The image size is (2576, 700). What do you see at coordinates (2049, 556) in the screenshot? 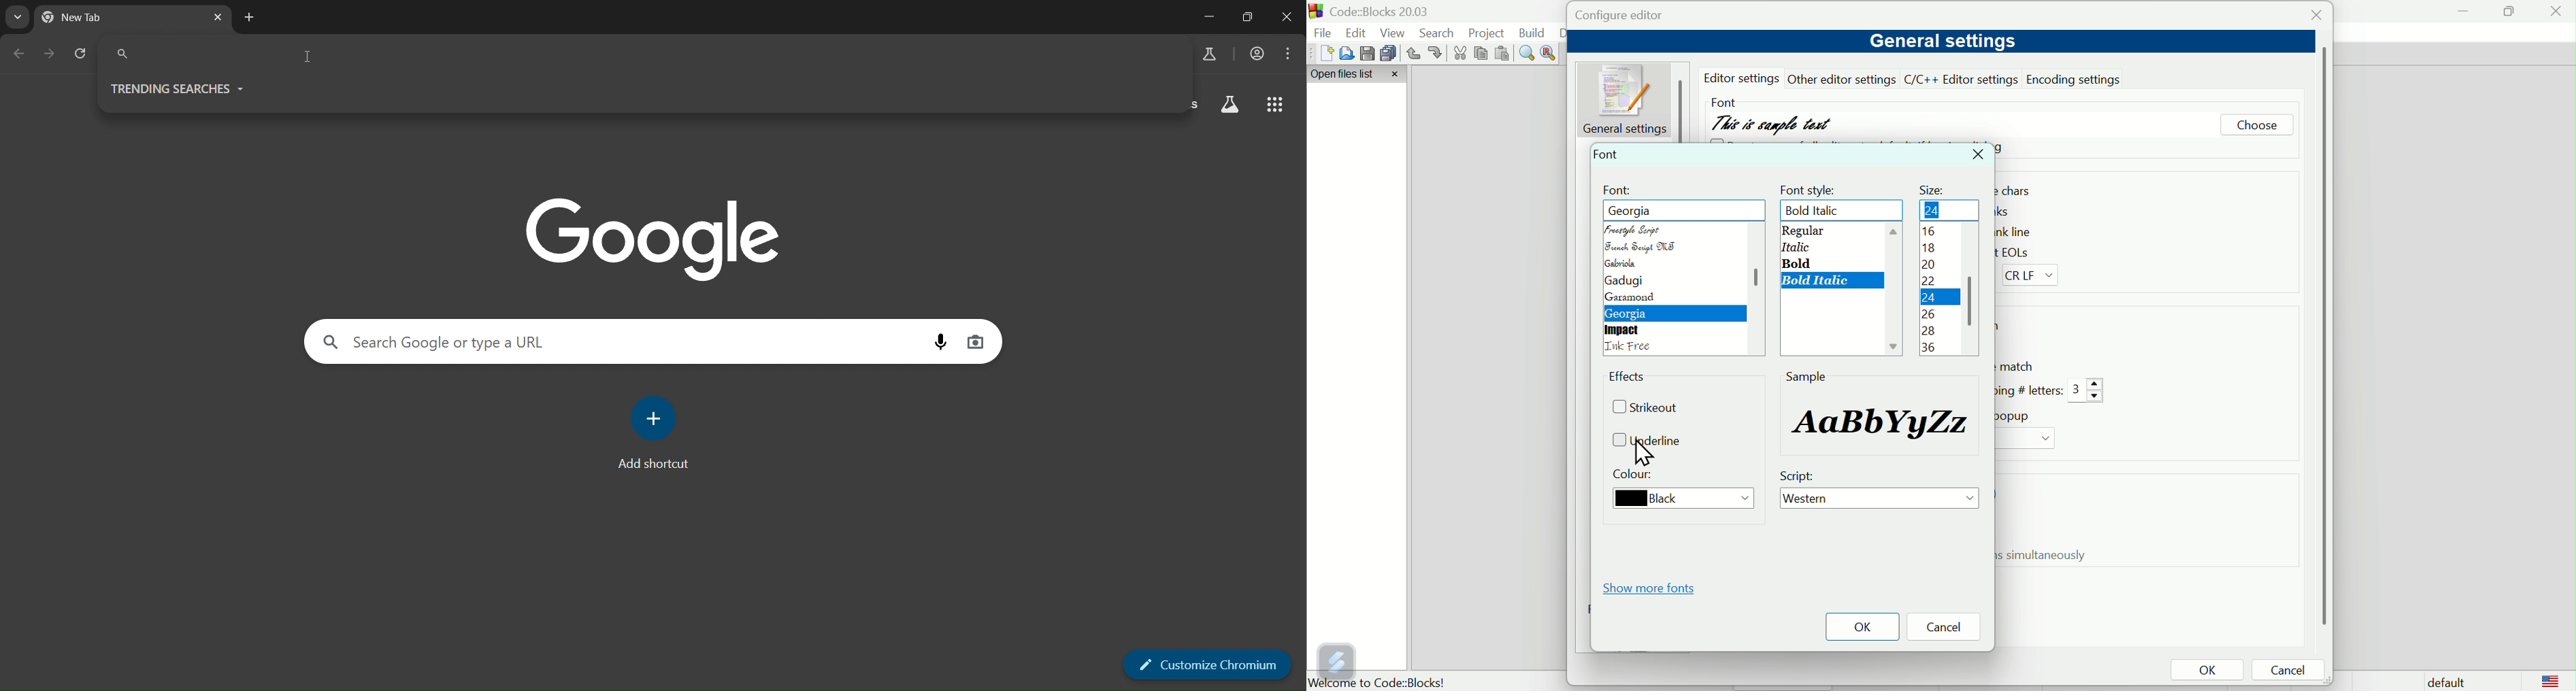
I see `simultaneously` at bounding box center [2049, 556].